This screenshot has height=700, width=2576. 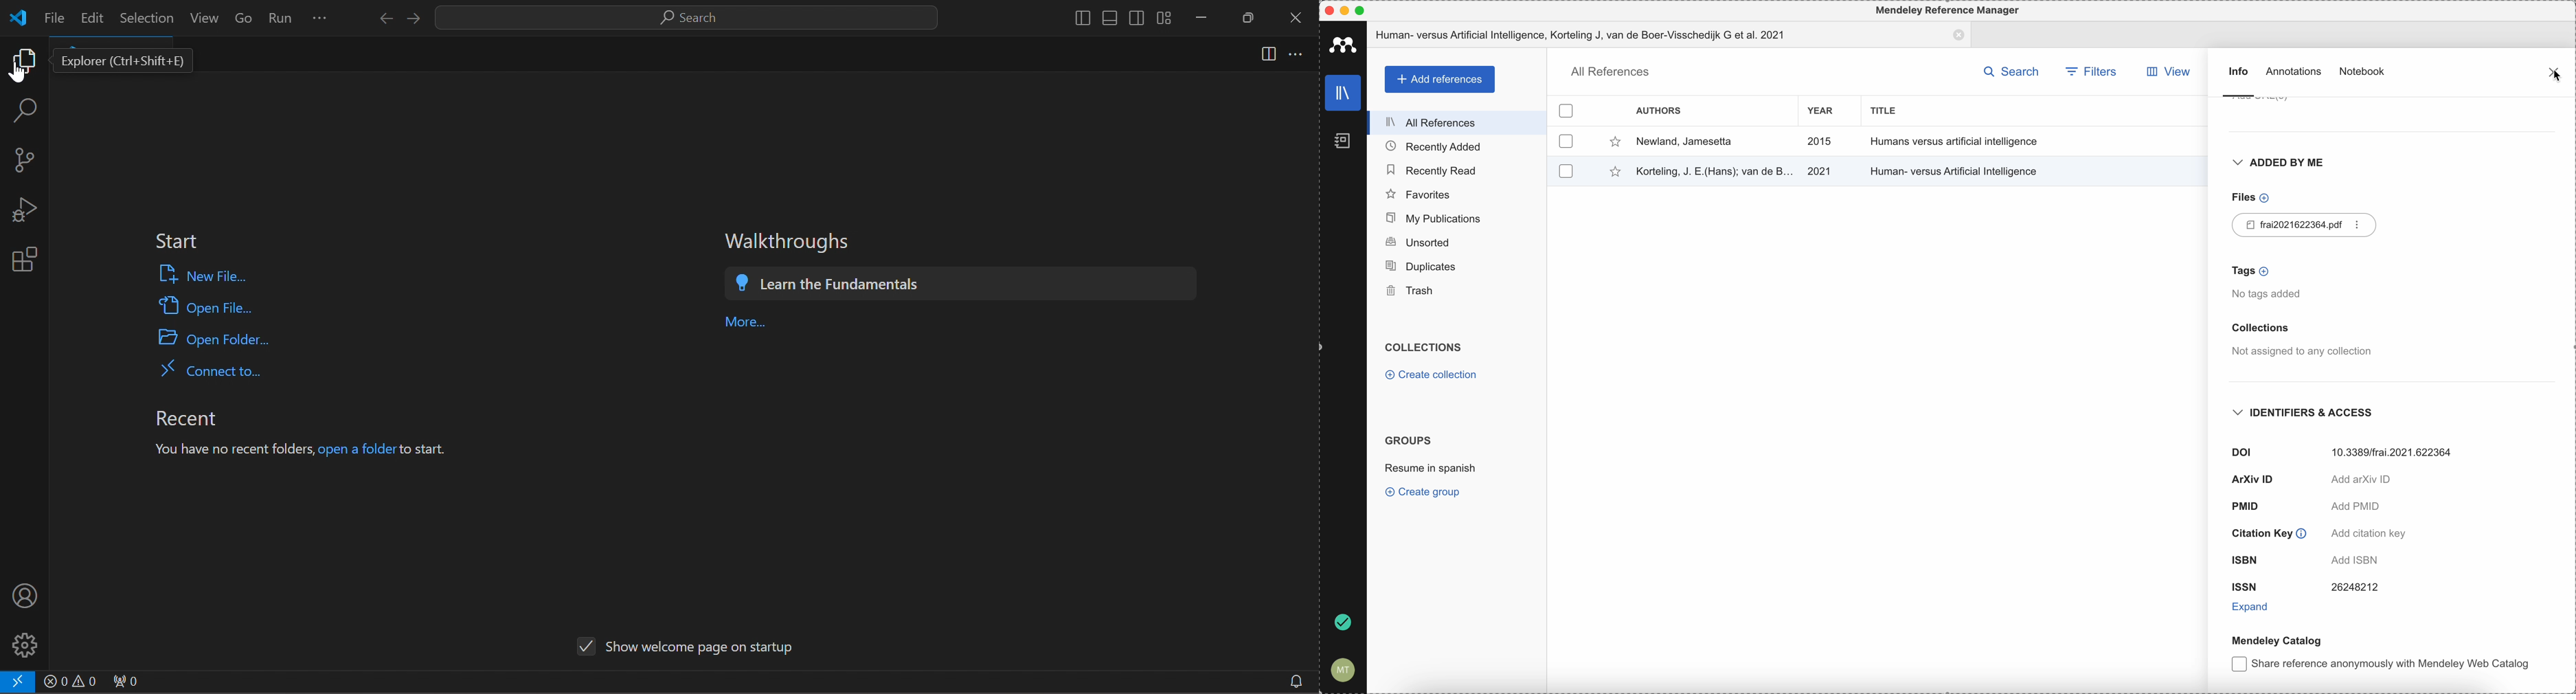 What do you see at coordinates (1820, 171) in the screenshot?
I see `2021` at bounding box center [1820, 171].